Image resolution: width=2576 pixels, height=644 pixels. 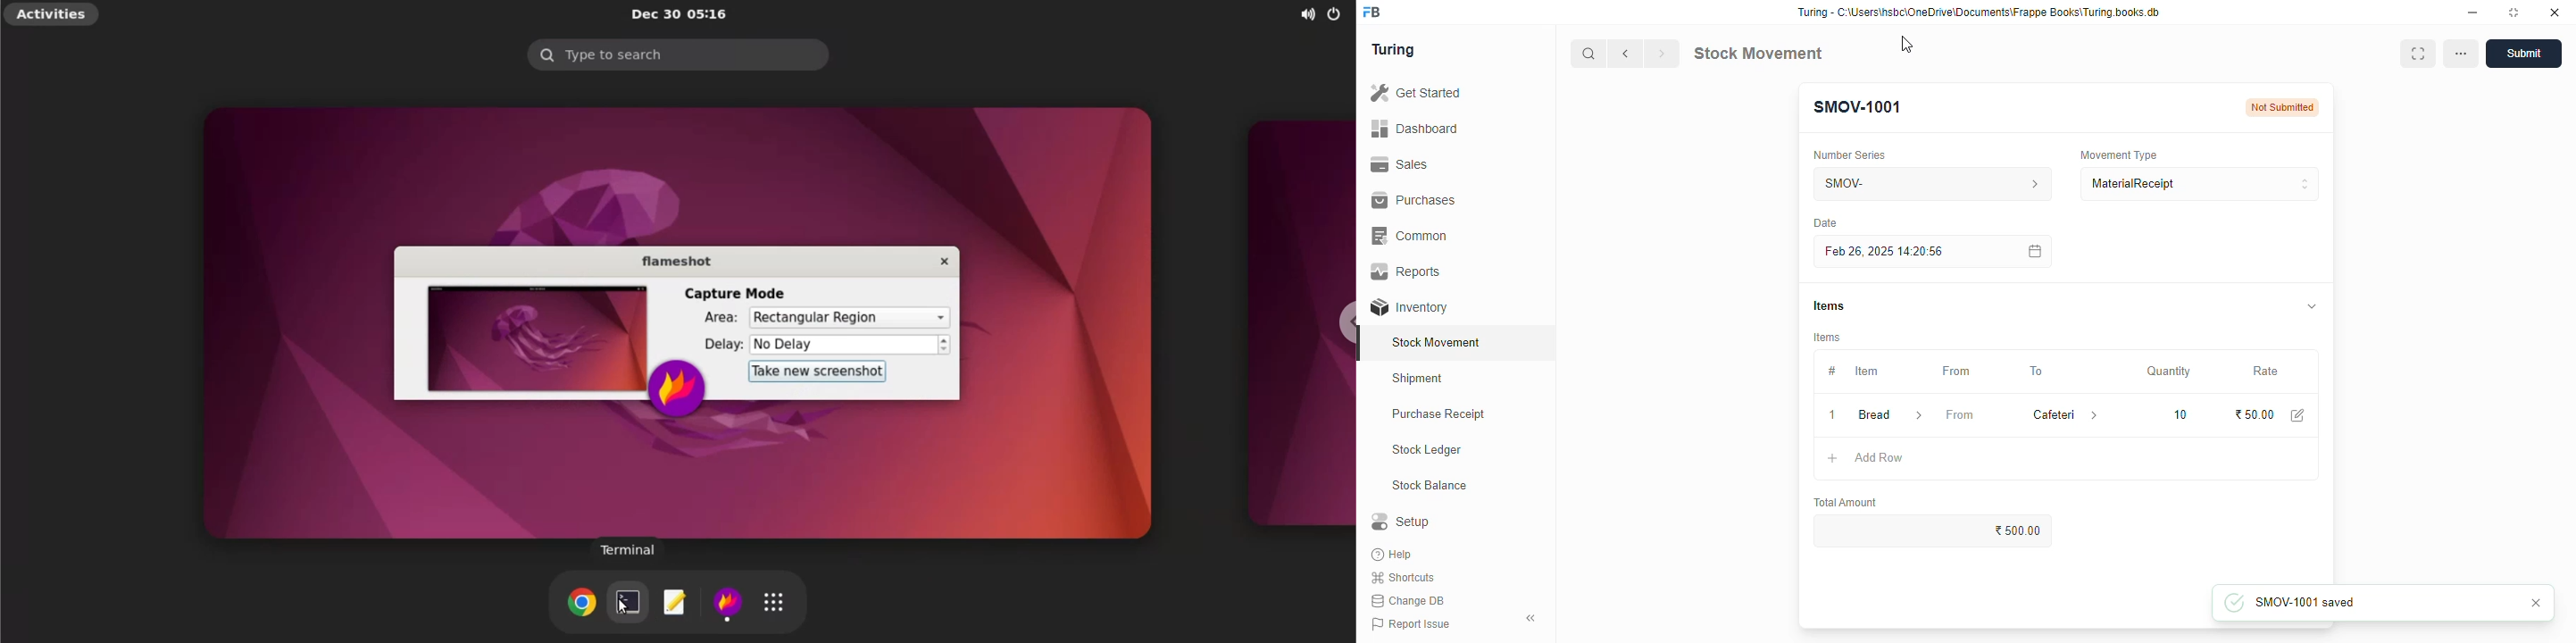 What do you see at coordinates (1408, 601) in the screenshot?
I see `change DB` at bounding box center [1408, 601].